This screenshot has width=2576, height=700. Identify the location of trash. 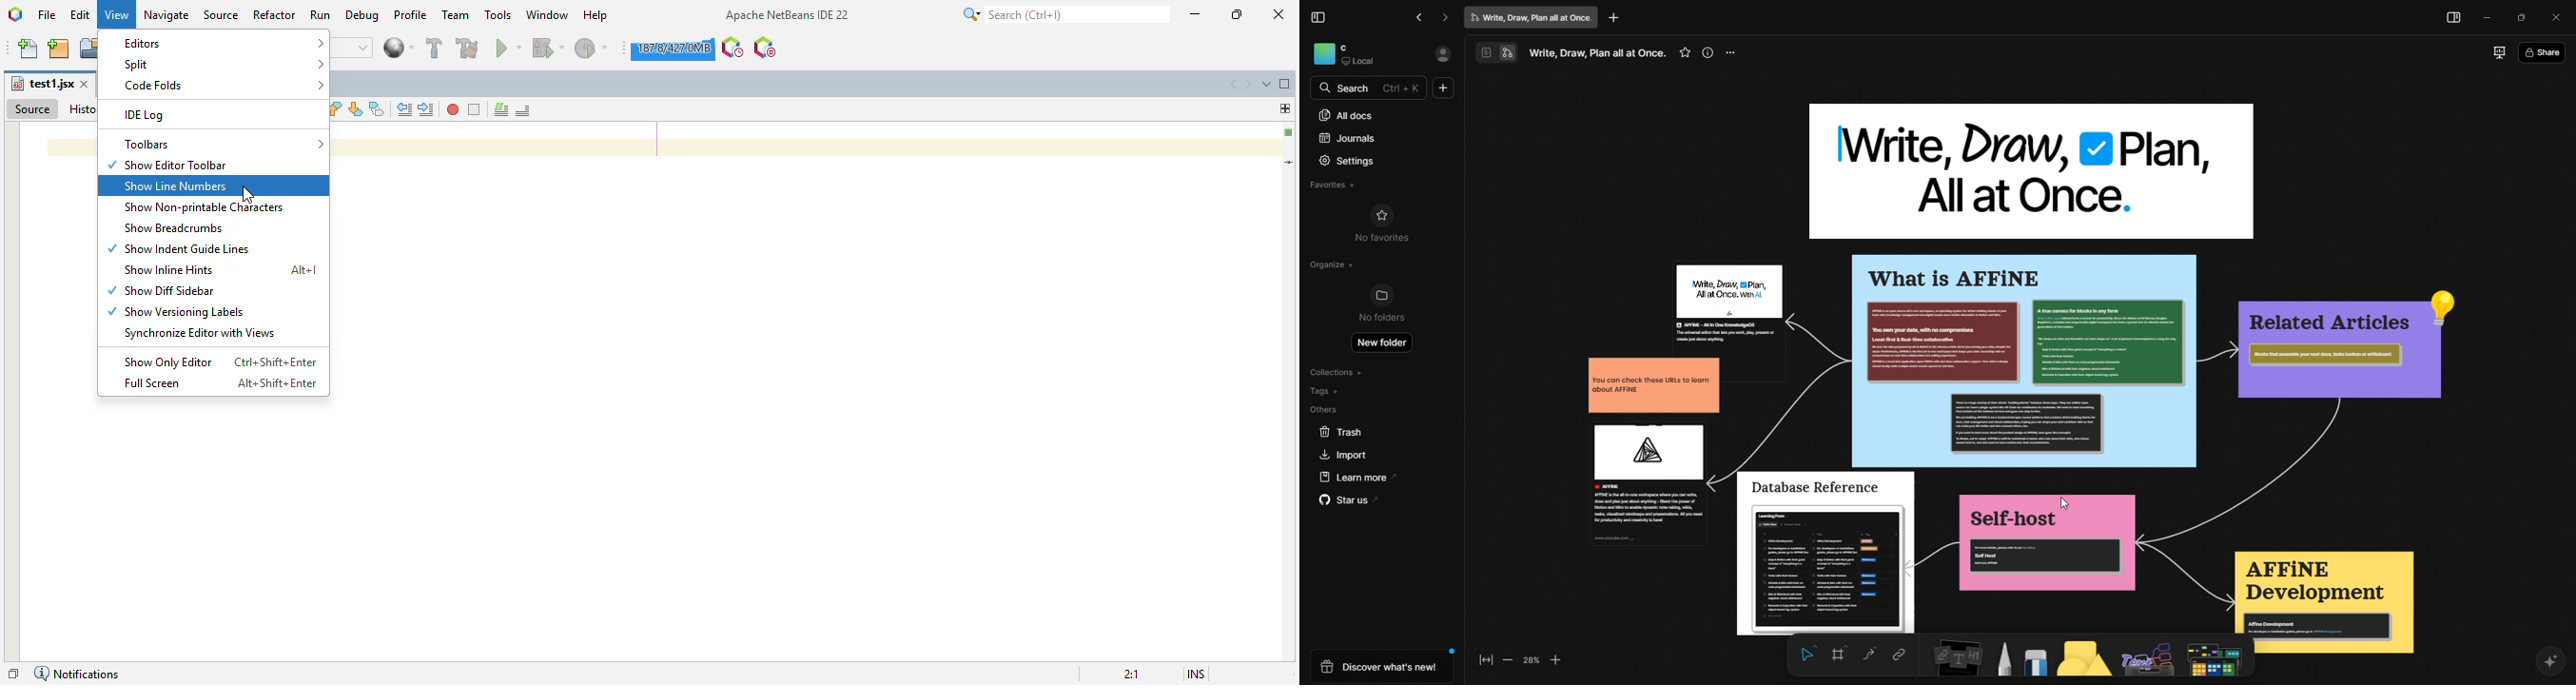
(1341, 432).